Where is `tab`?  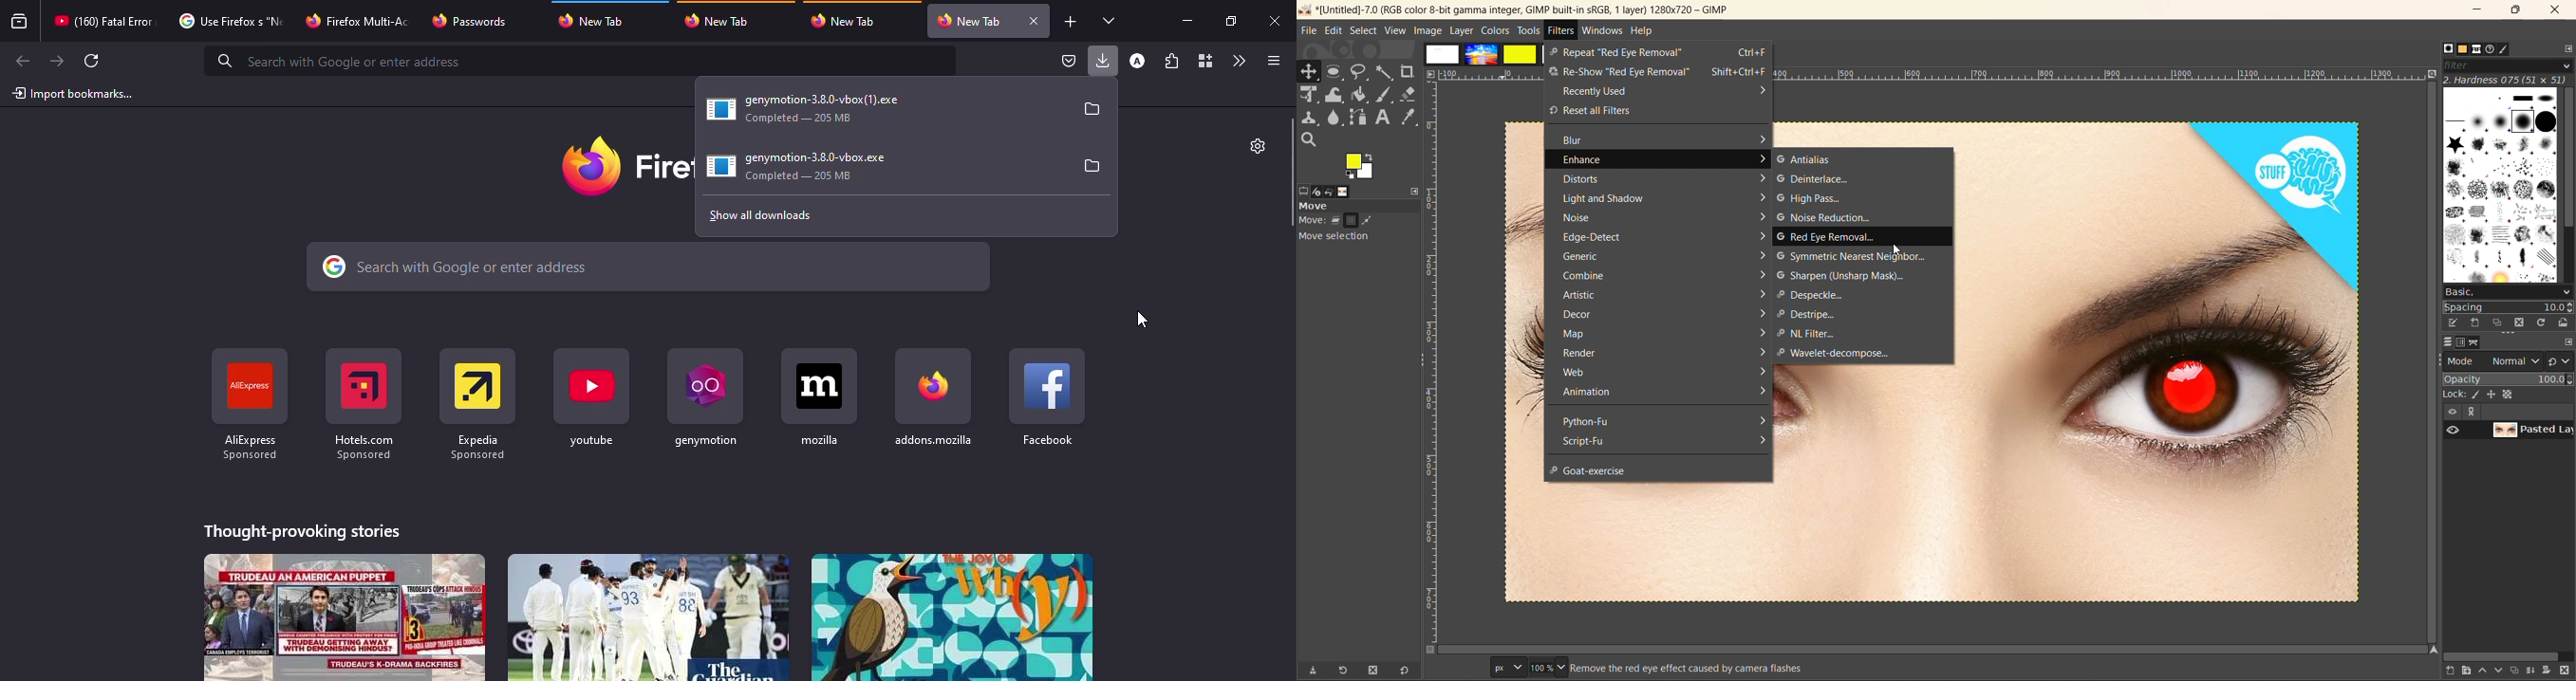
tab is located at coordinates (849, 21).